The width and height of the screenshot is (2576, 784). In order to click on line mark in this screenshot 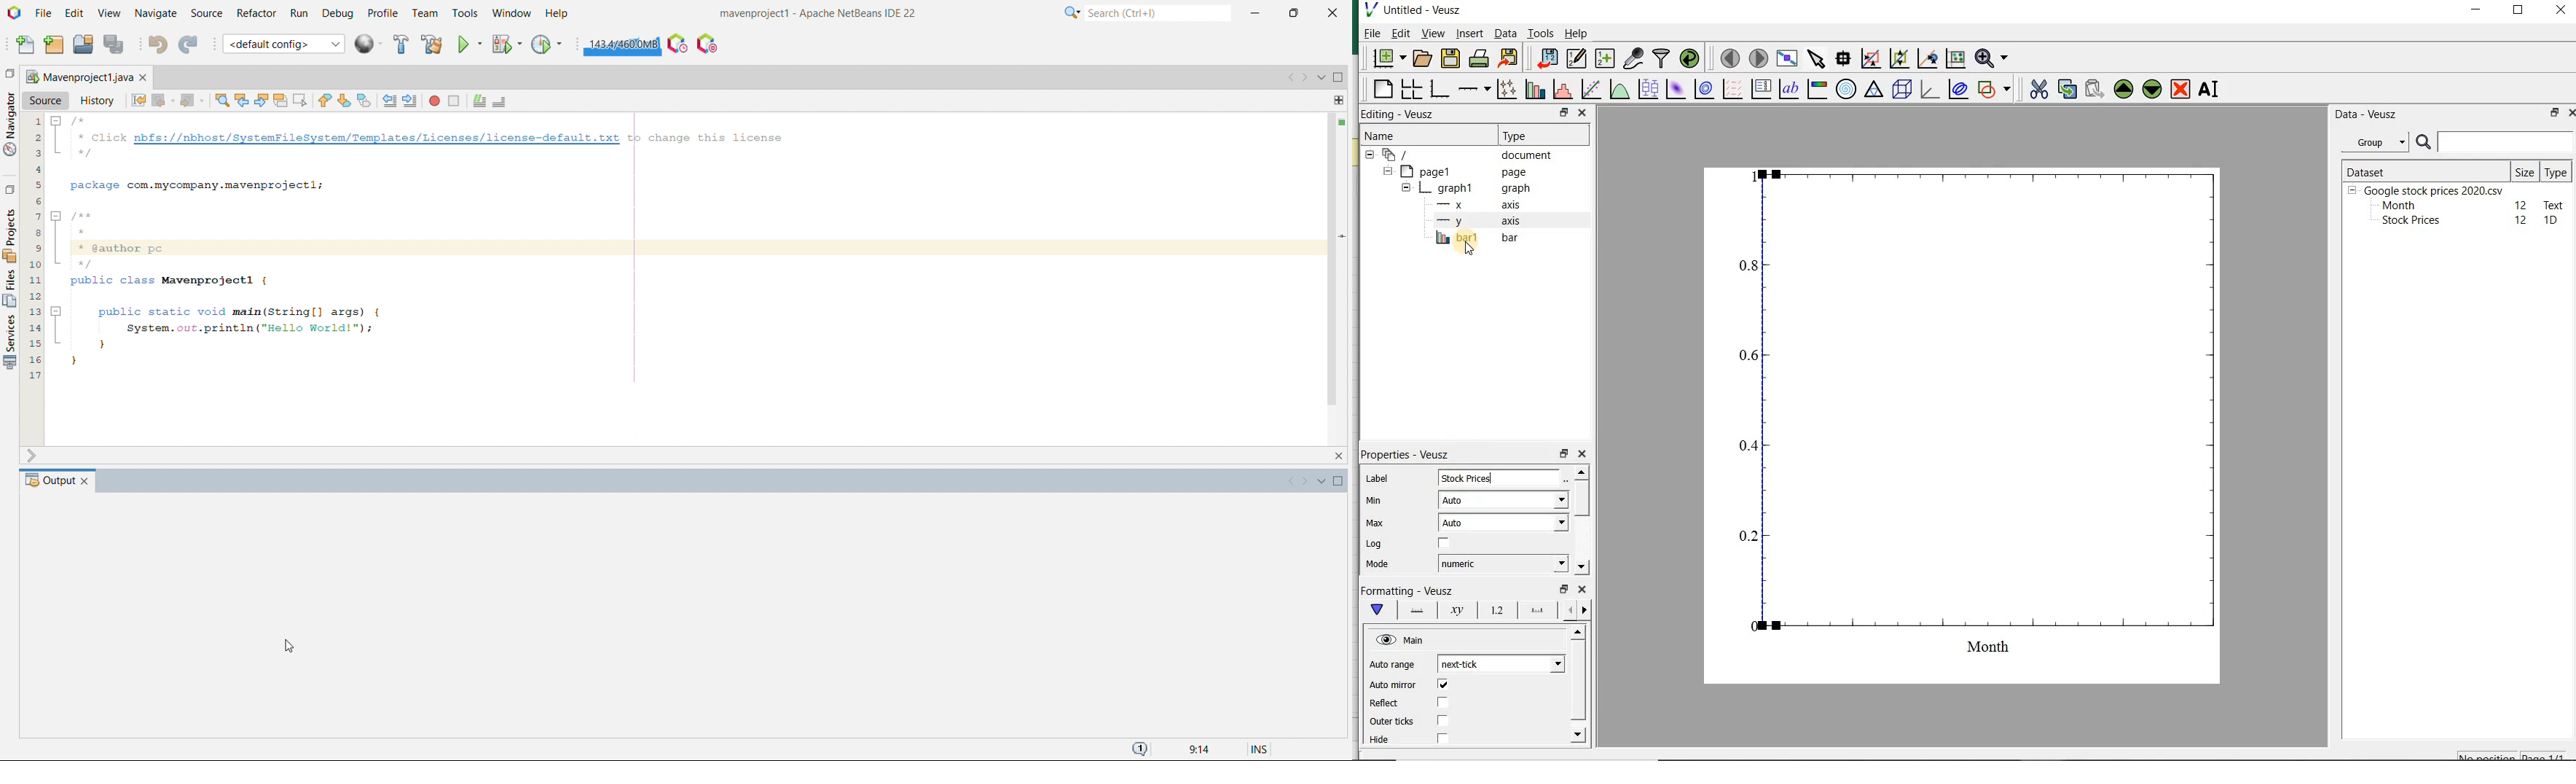, I will do `click(1340, 235)`.